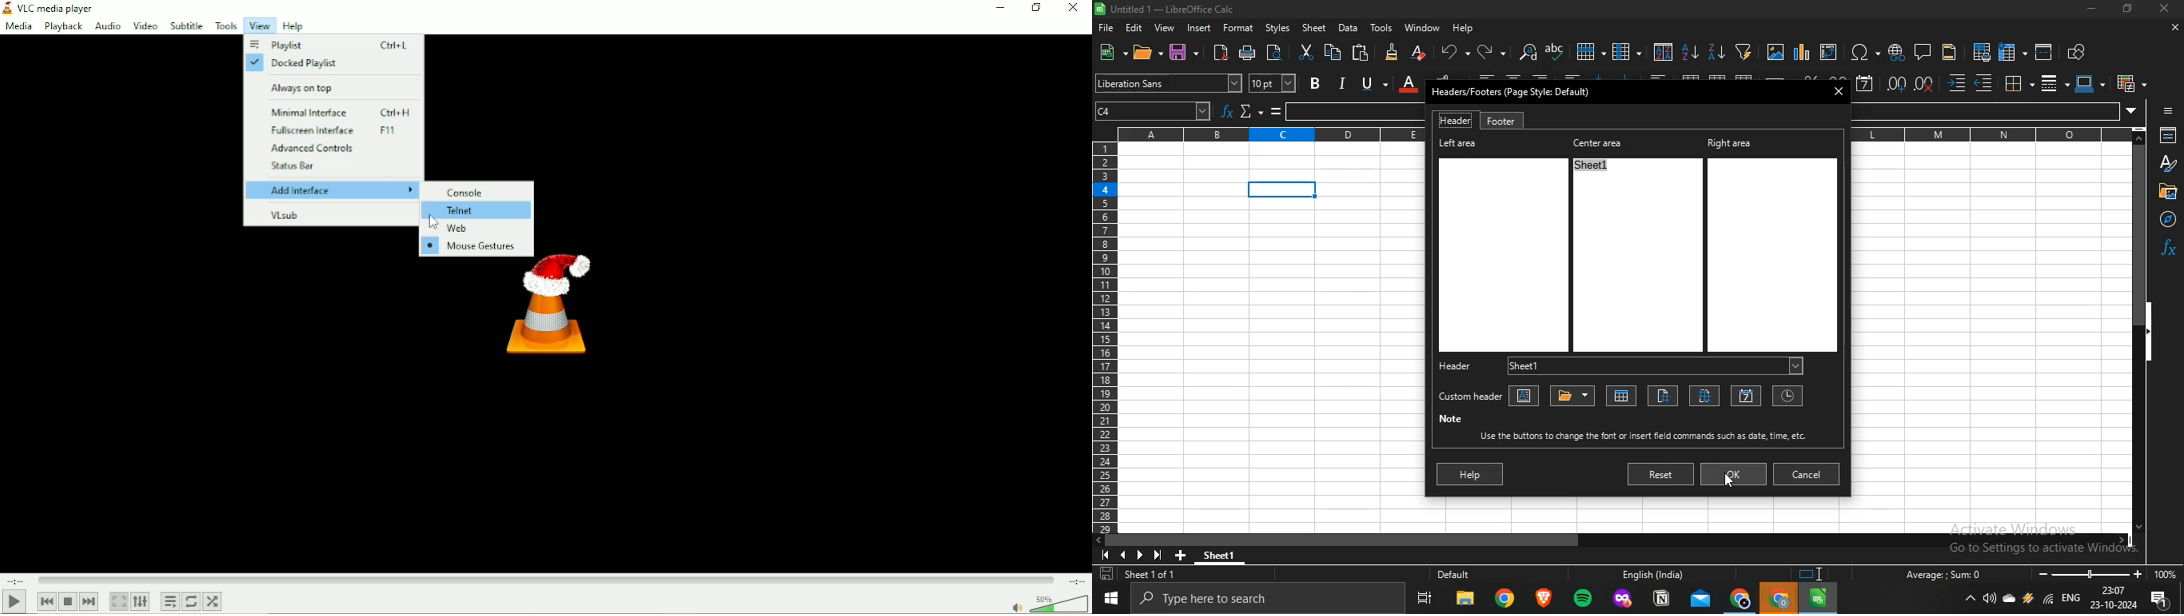 This screenshot has height=616, width=2184. Describe the element at coordinates (2087, 82) in the screenshot. I see `border color` at that location.